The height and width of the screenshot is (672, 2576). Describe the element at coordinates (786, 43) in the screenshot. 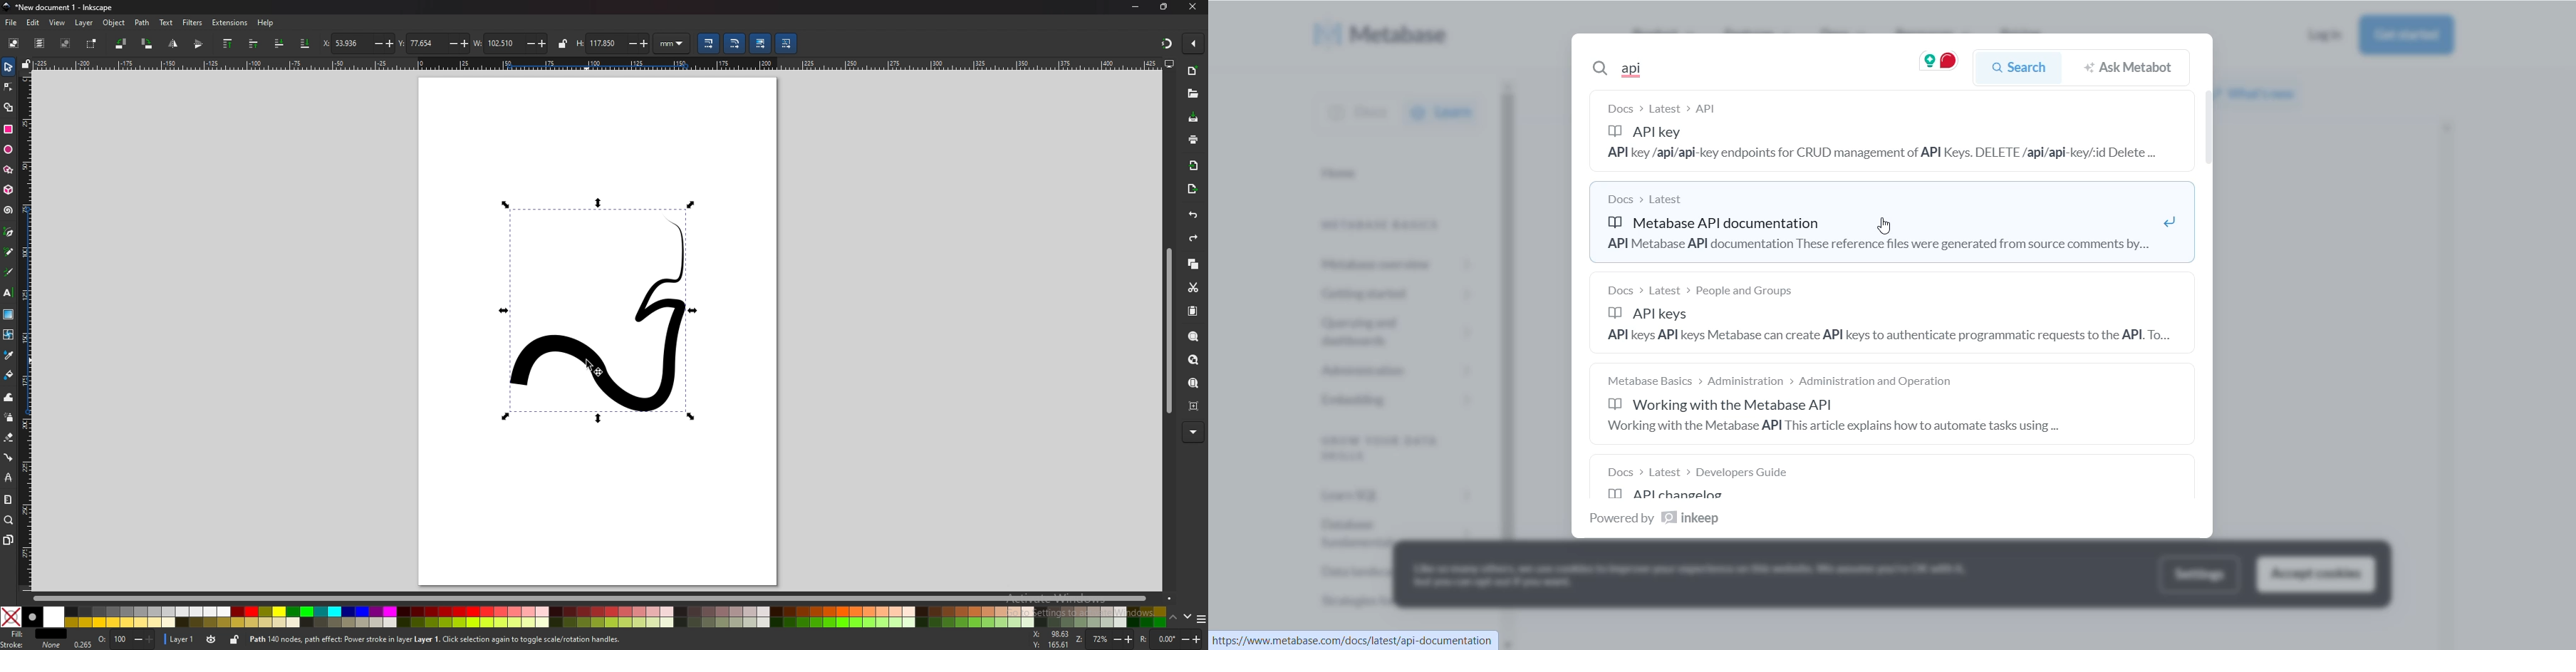

I see `move patterns` at that location.